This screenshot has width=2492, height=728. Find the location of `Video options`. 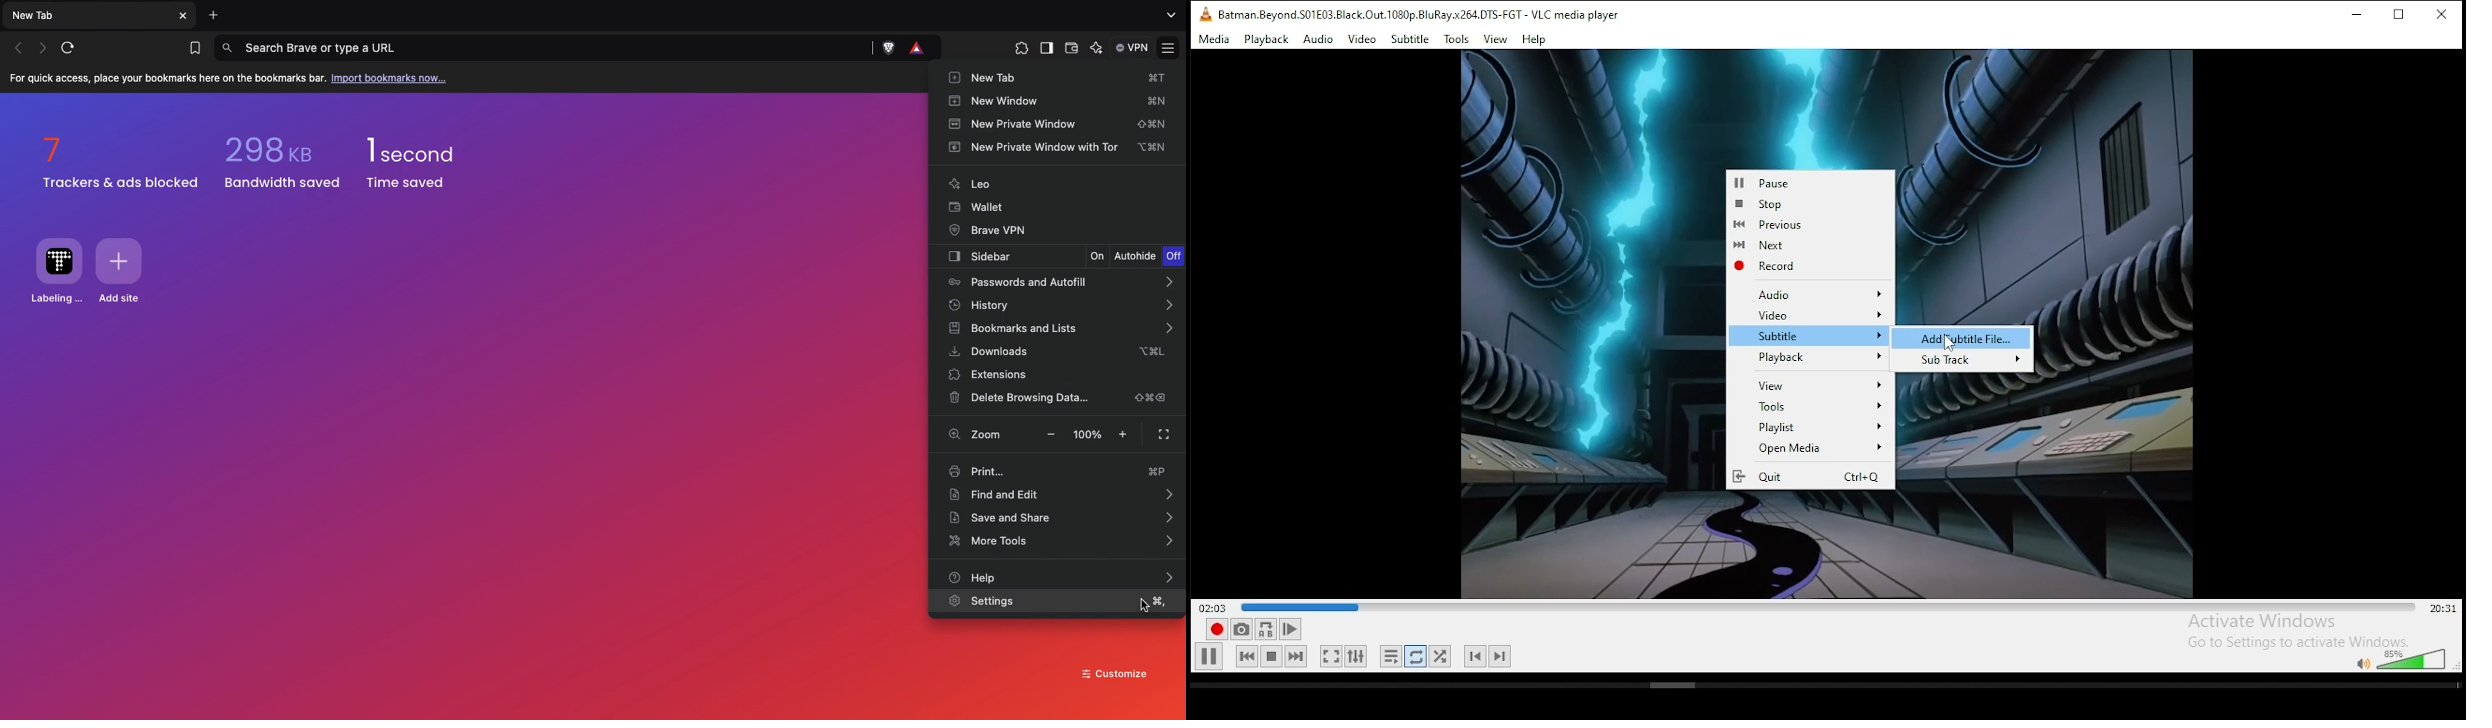

Video options is located at coordinates (1811, 315).